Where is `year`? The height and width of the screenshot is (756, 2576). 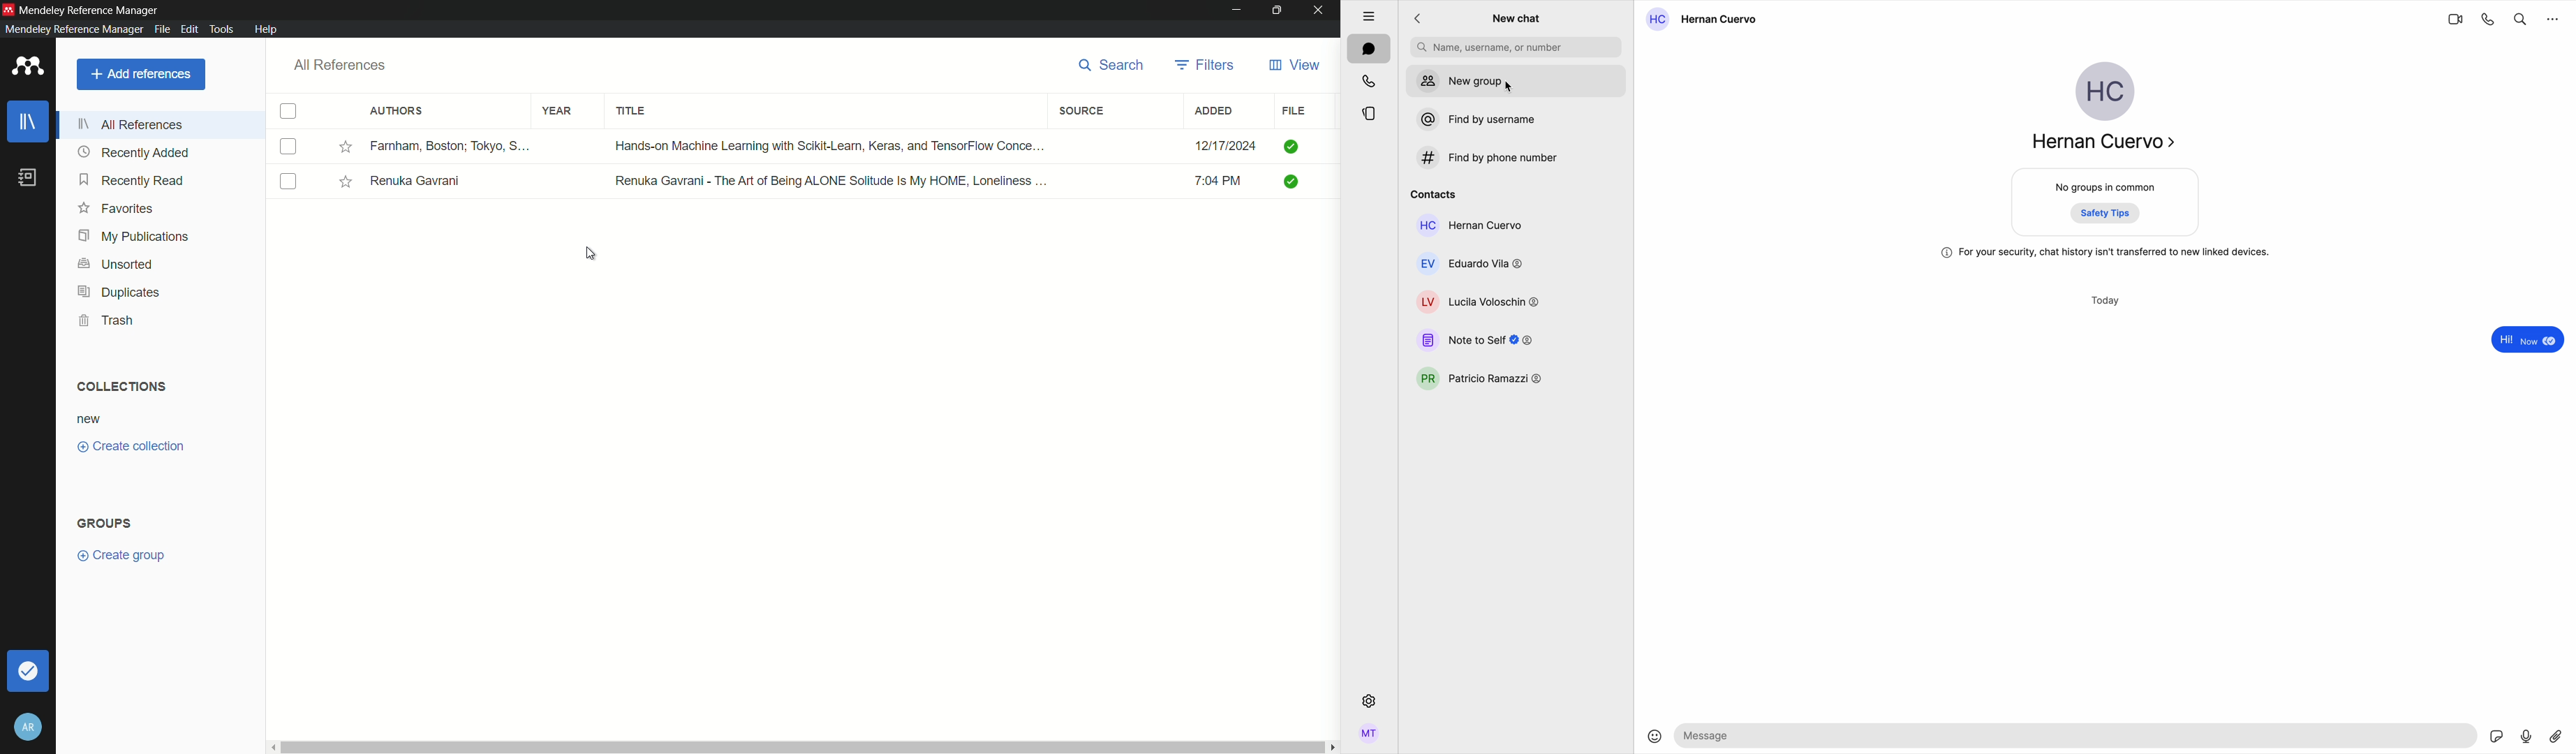 year is located at coordinates (558, 110).